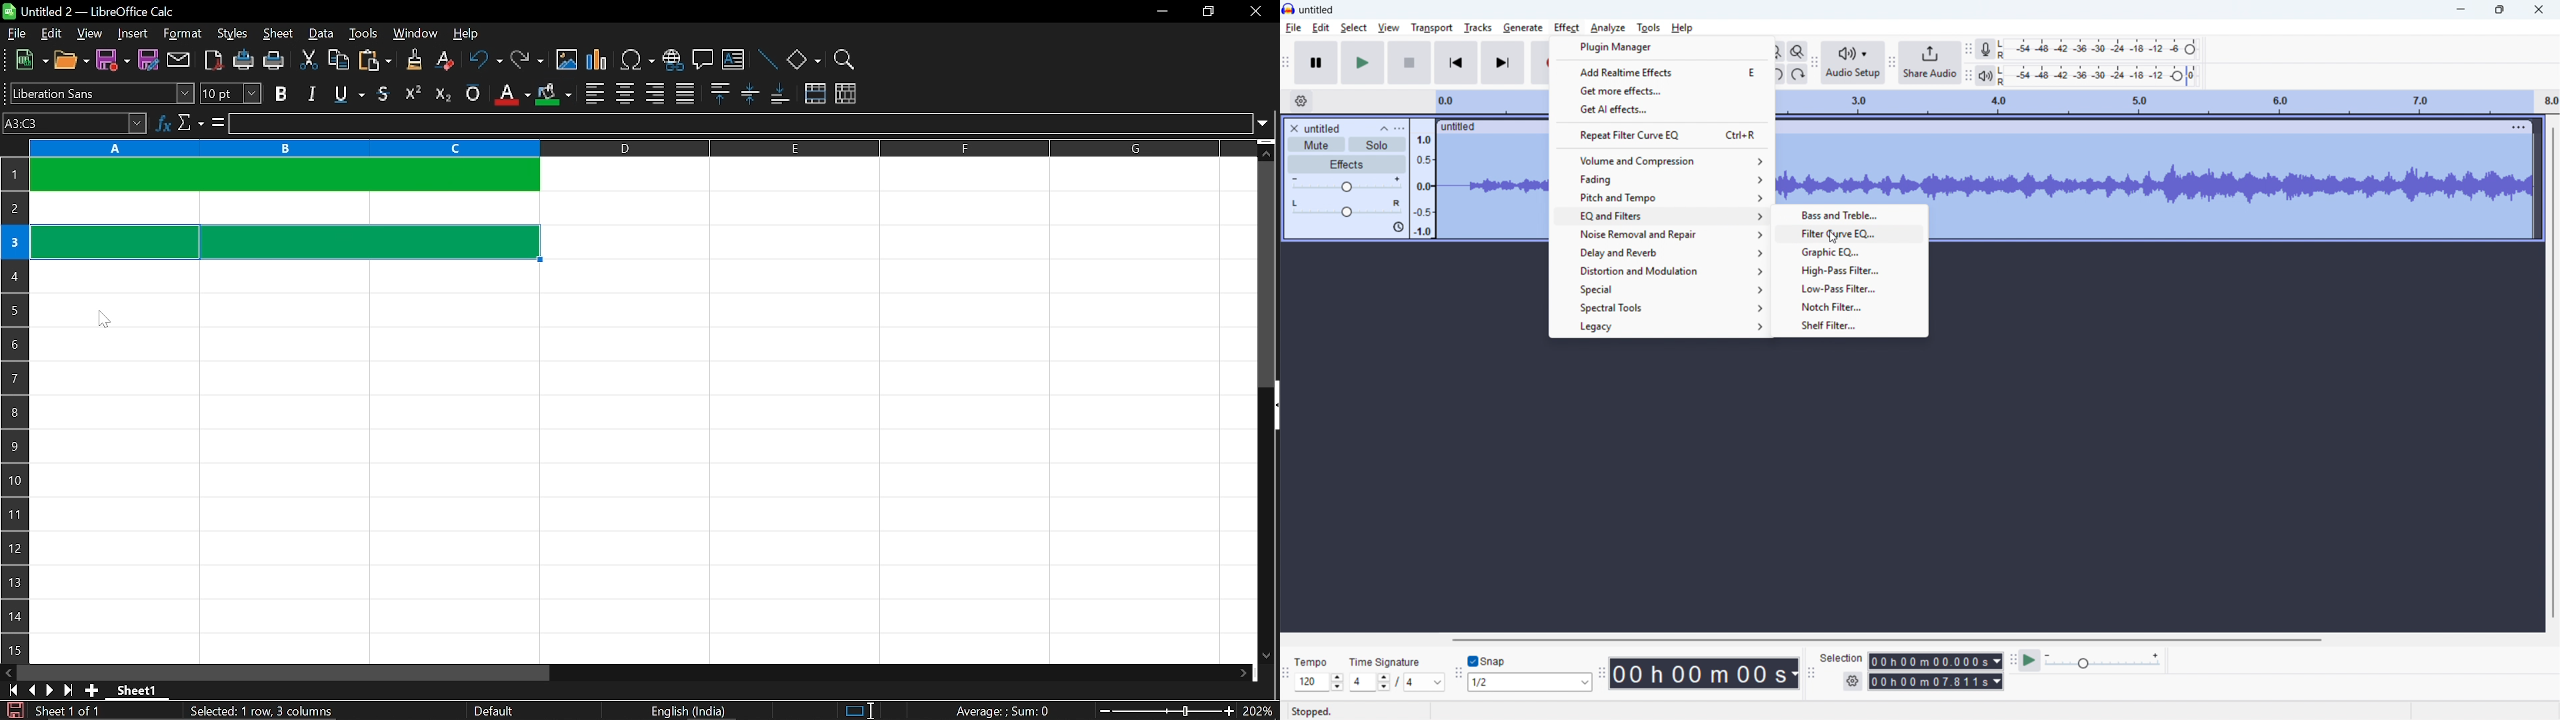  I want to click on Name box, so click(75, 124).